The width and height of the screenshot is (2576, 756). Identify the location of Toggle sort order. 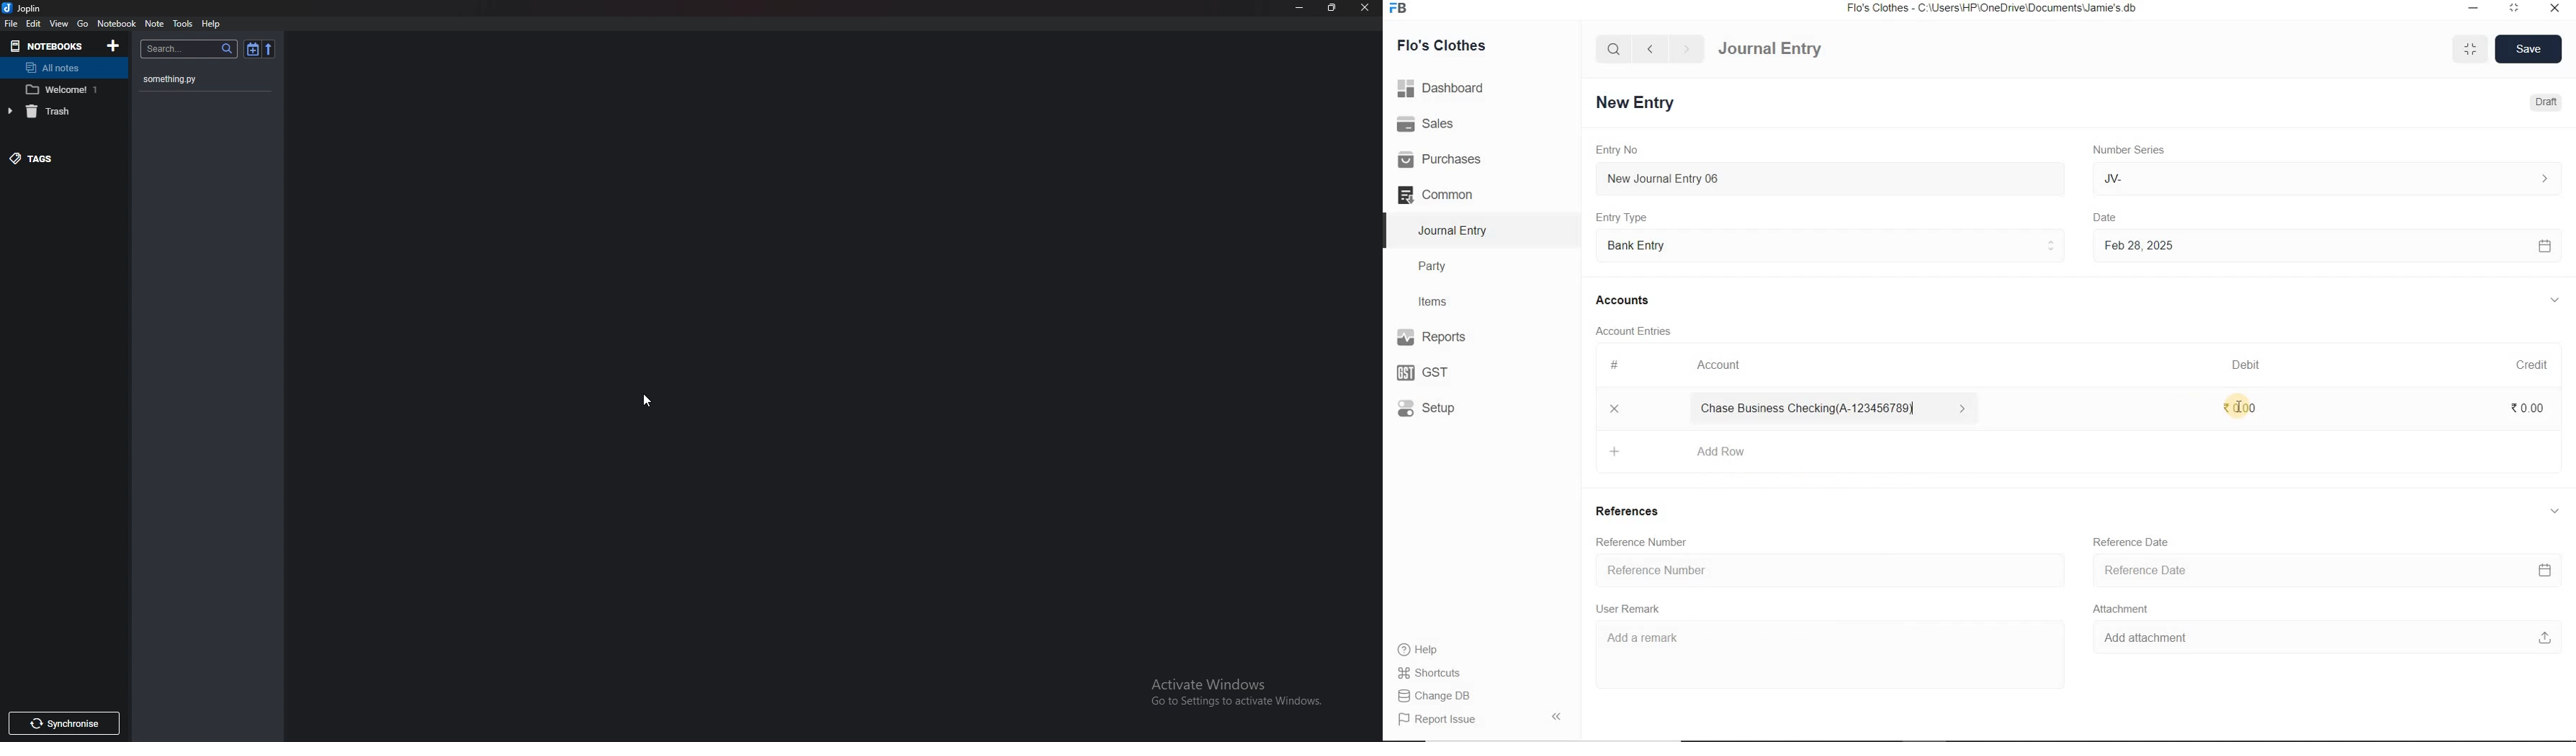
(251, 50).